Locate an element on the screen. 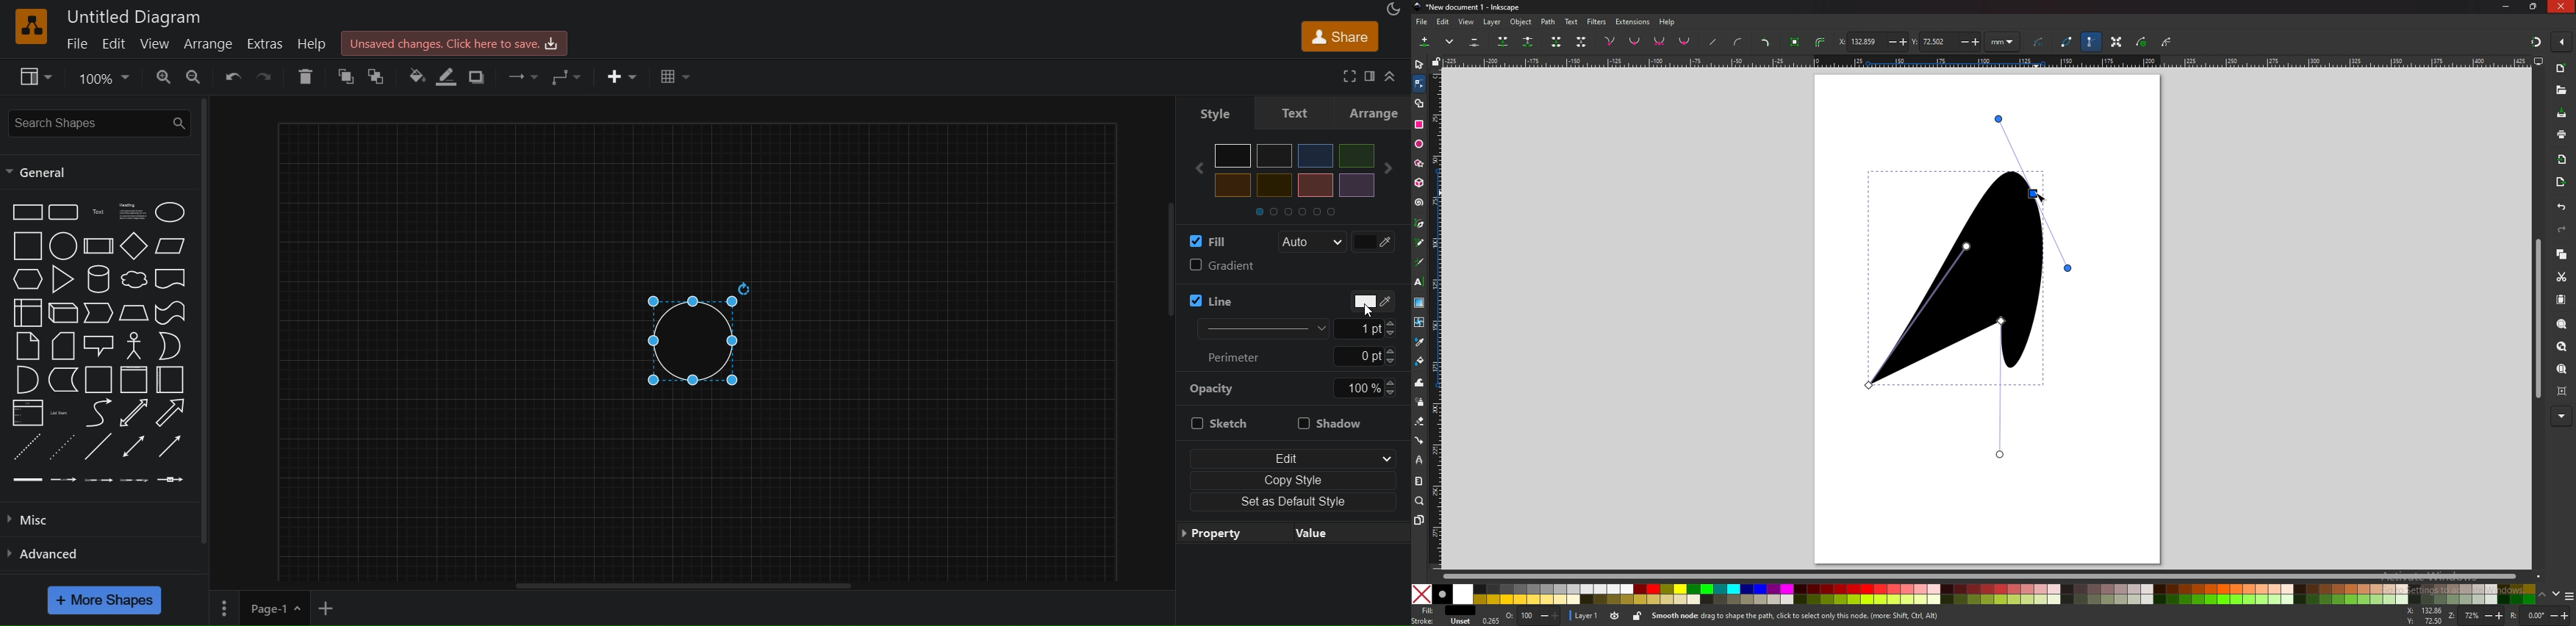 The height and width of the screenshot is (644, 2576). connector 1 is located at coordinates (26, 479).